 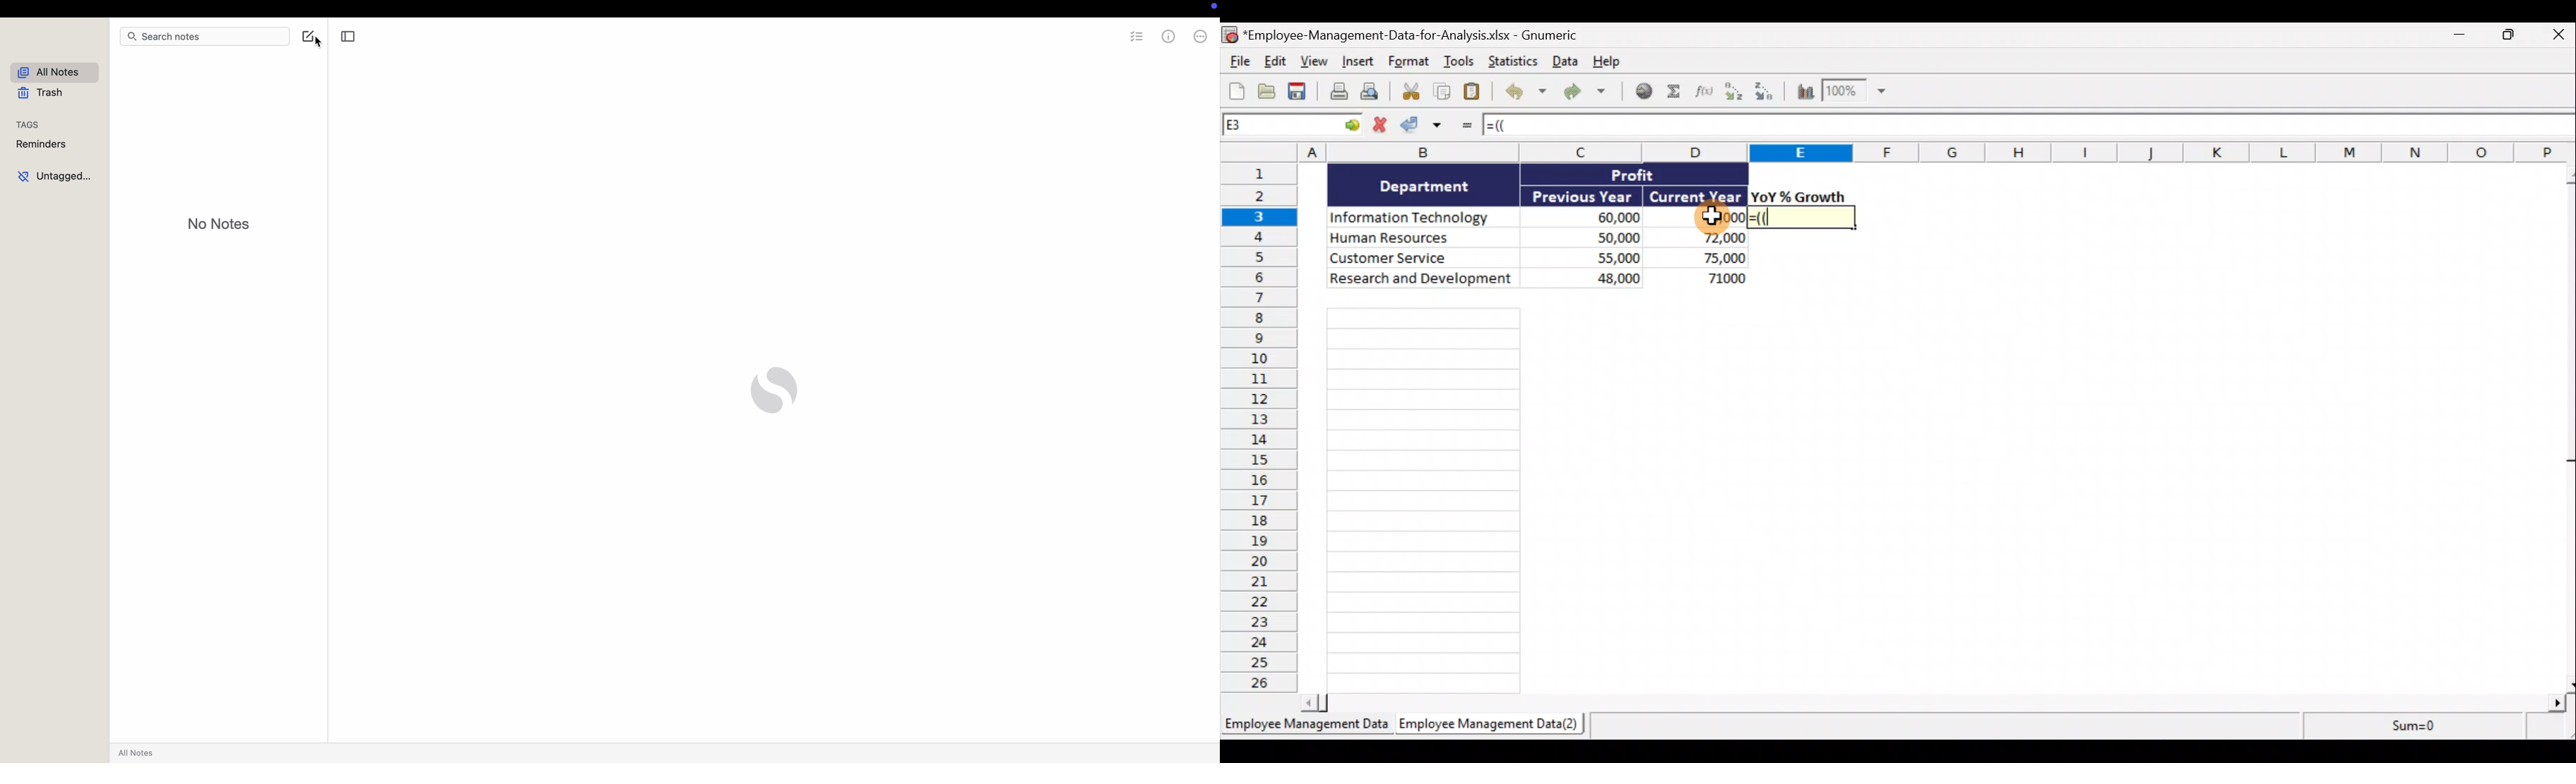 What do you see at coordinates (1237, 89) in the screenshot?
I see `Create a new workbook` at bounding box center [1237, 89].